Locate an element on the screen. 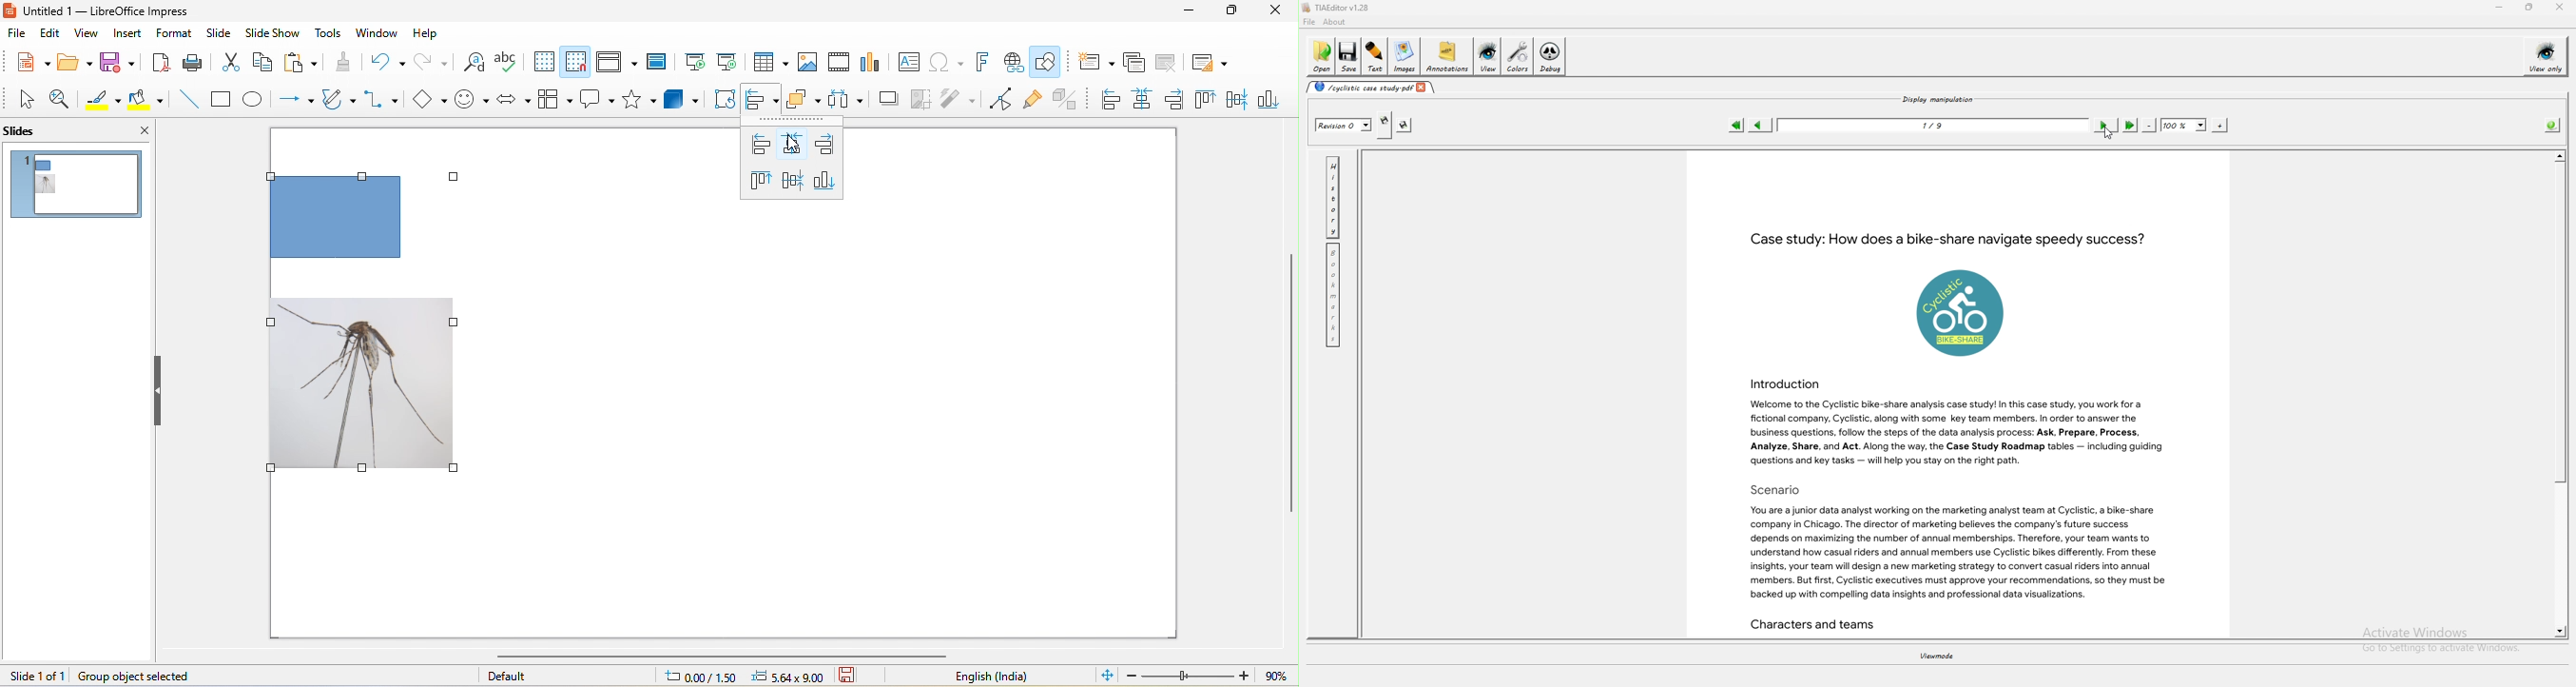 This screenshot has height=700, width=2576. next page is located at coordinates (2105, 124).